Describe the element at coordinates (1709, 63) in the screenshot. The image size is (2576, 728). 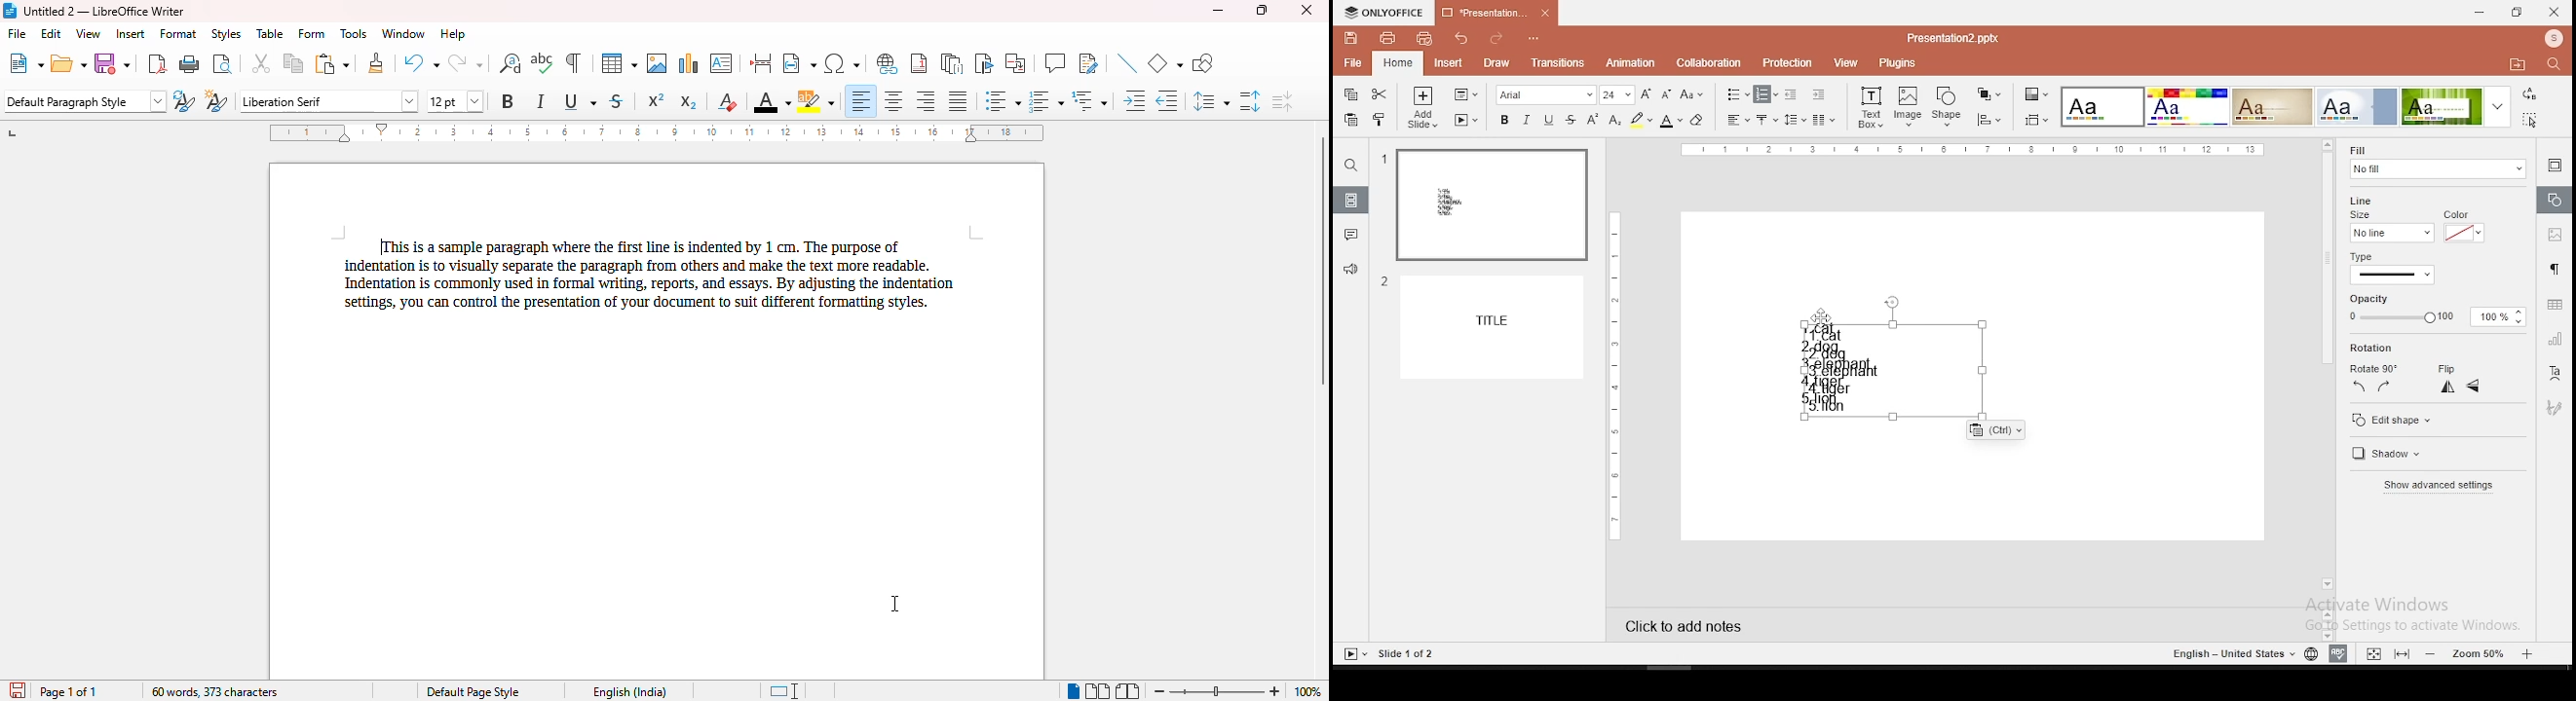
I see `collaboration` at that location.